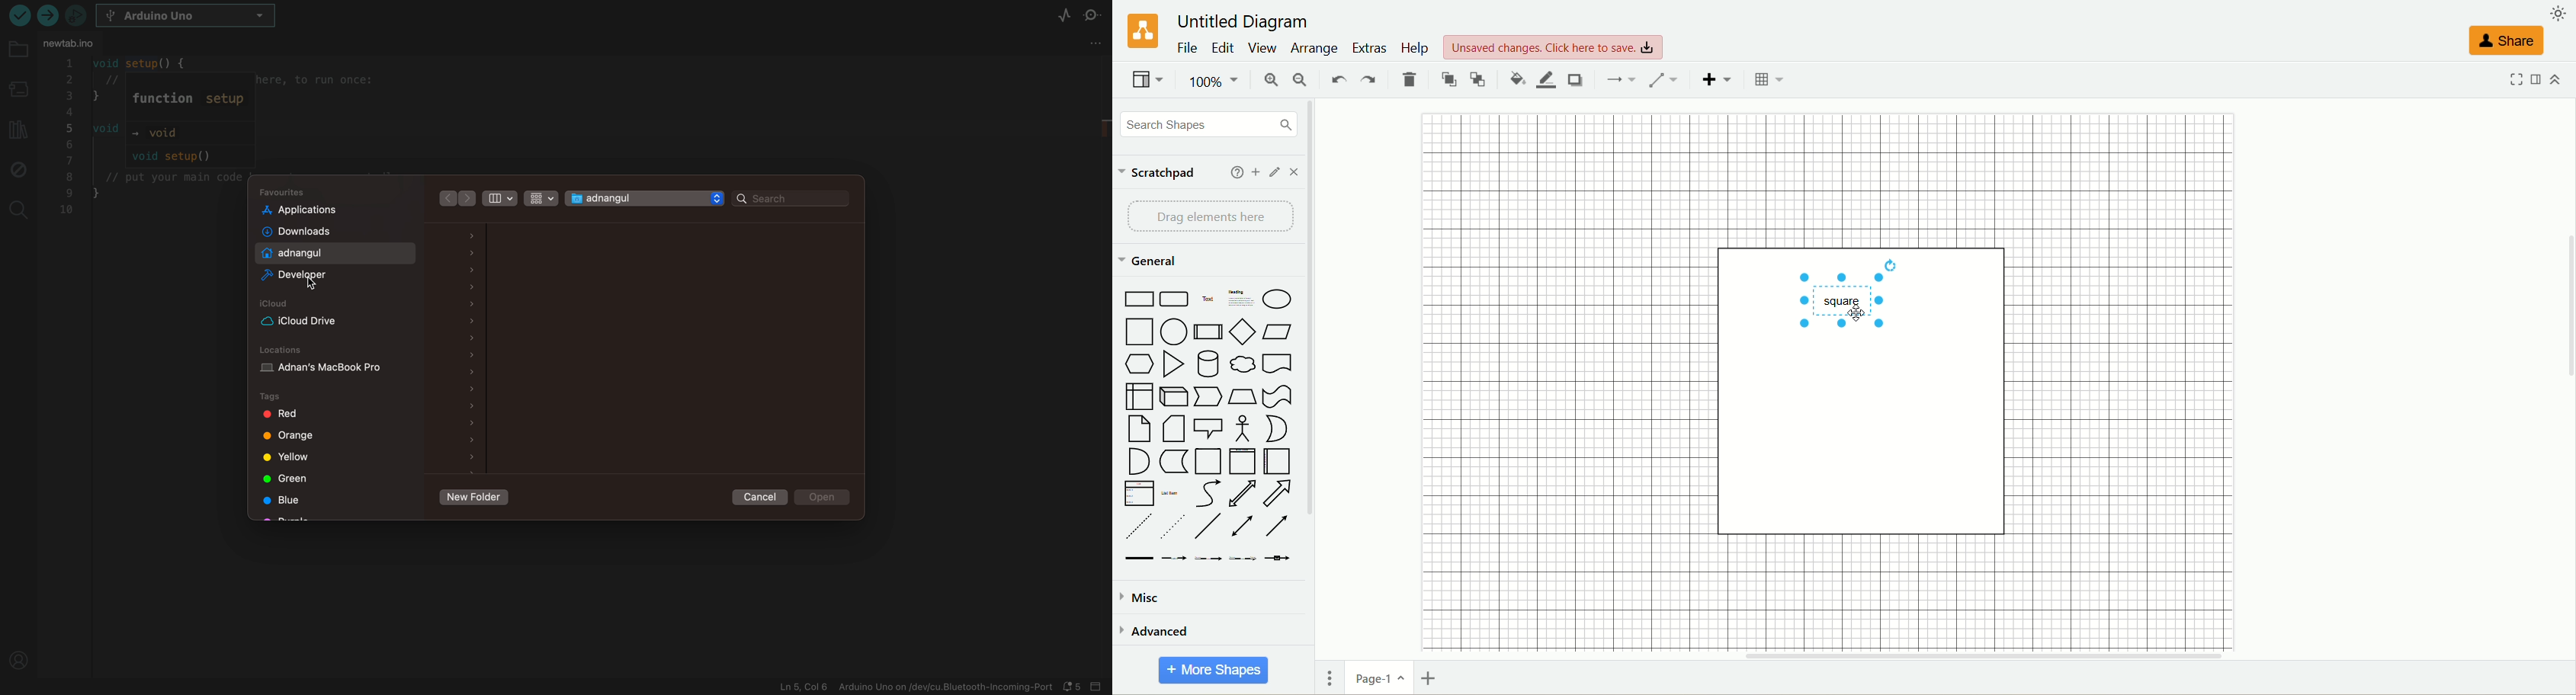 The image size is (2576, 700). Describe the element at coordinates (2555, 80) in the screenshot. I see `collapse/expand` at that location.